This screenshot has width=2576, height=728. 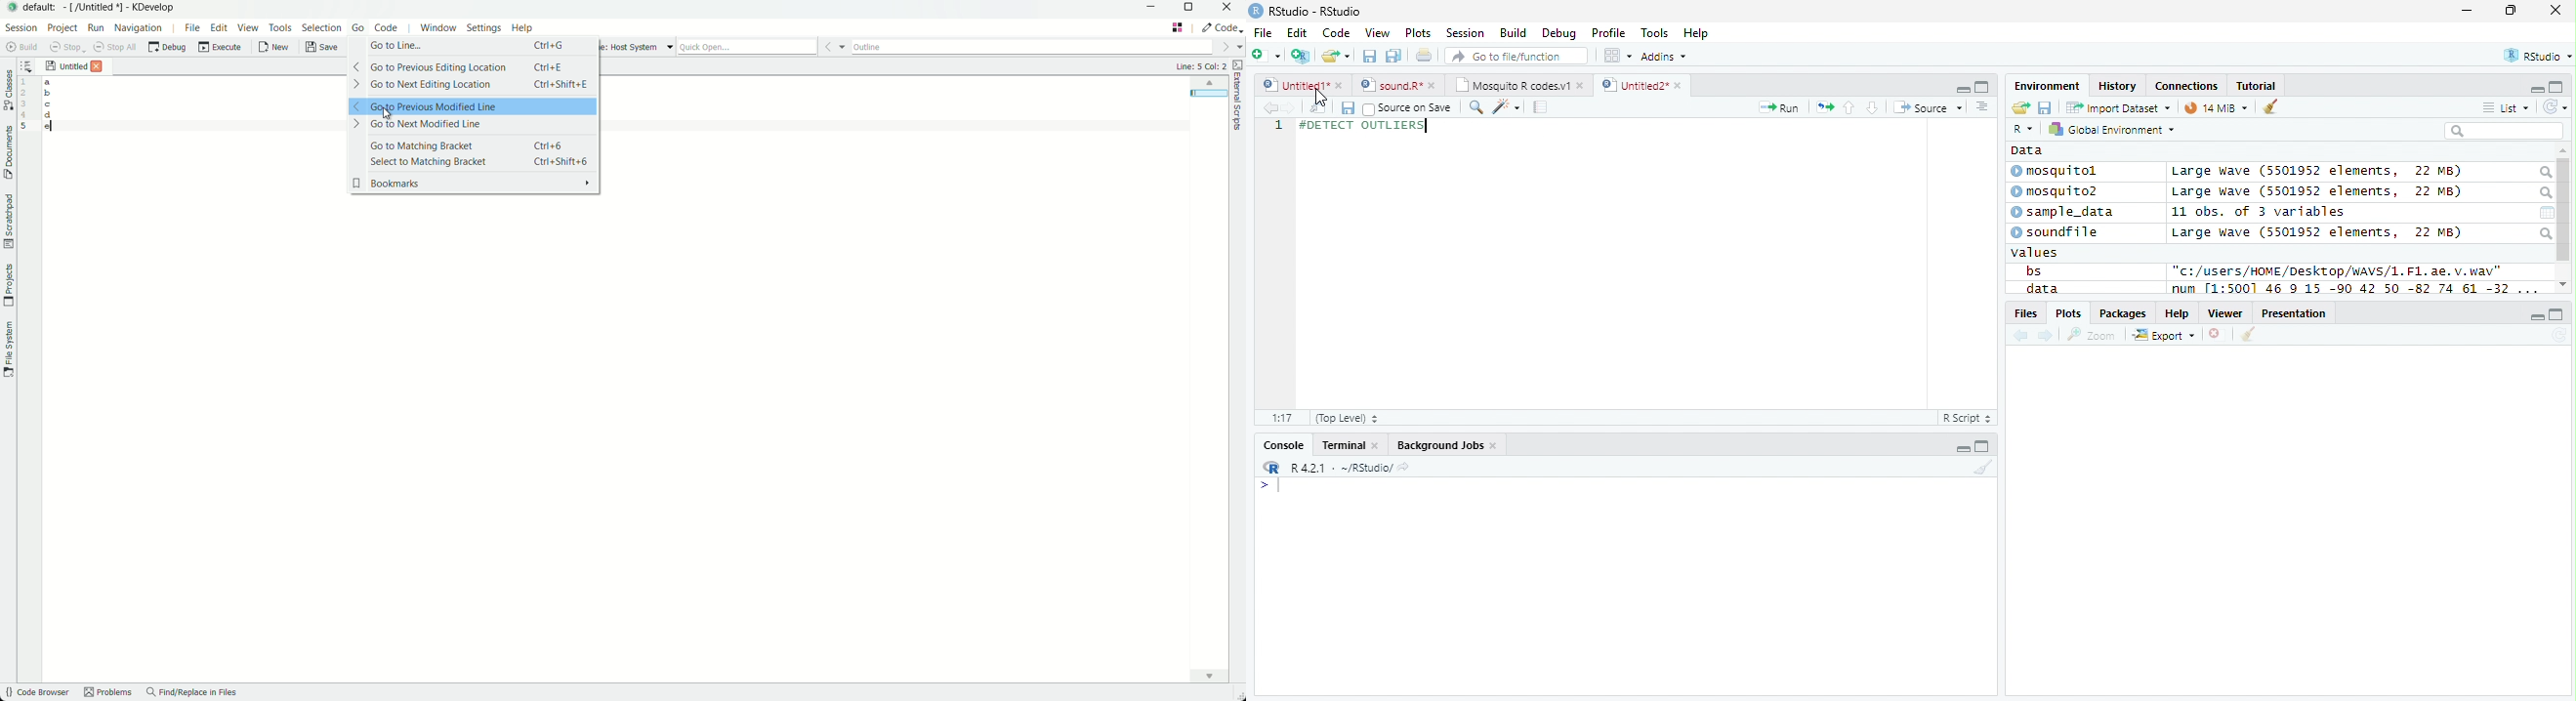 I want to click on Help, so click(x=2178, y=312).